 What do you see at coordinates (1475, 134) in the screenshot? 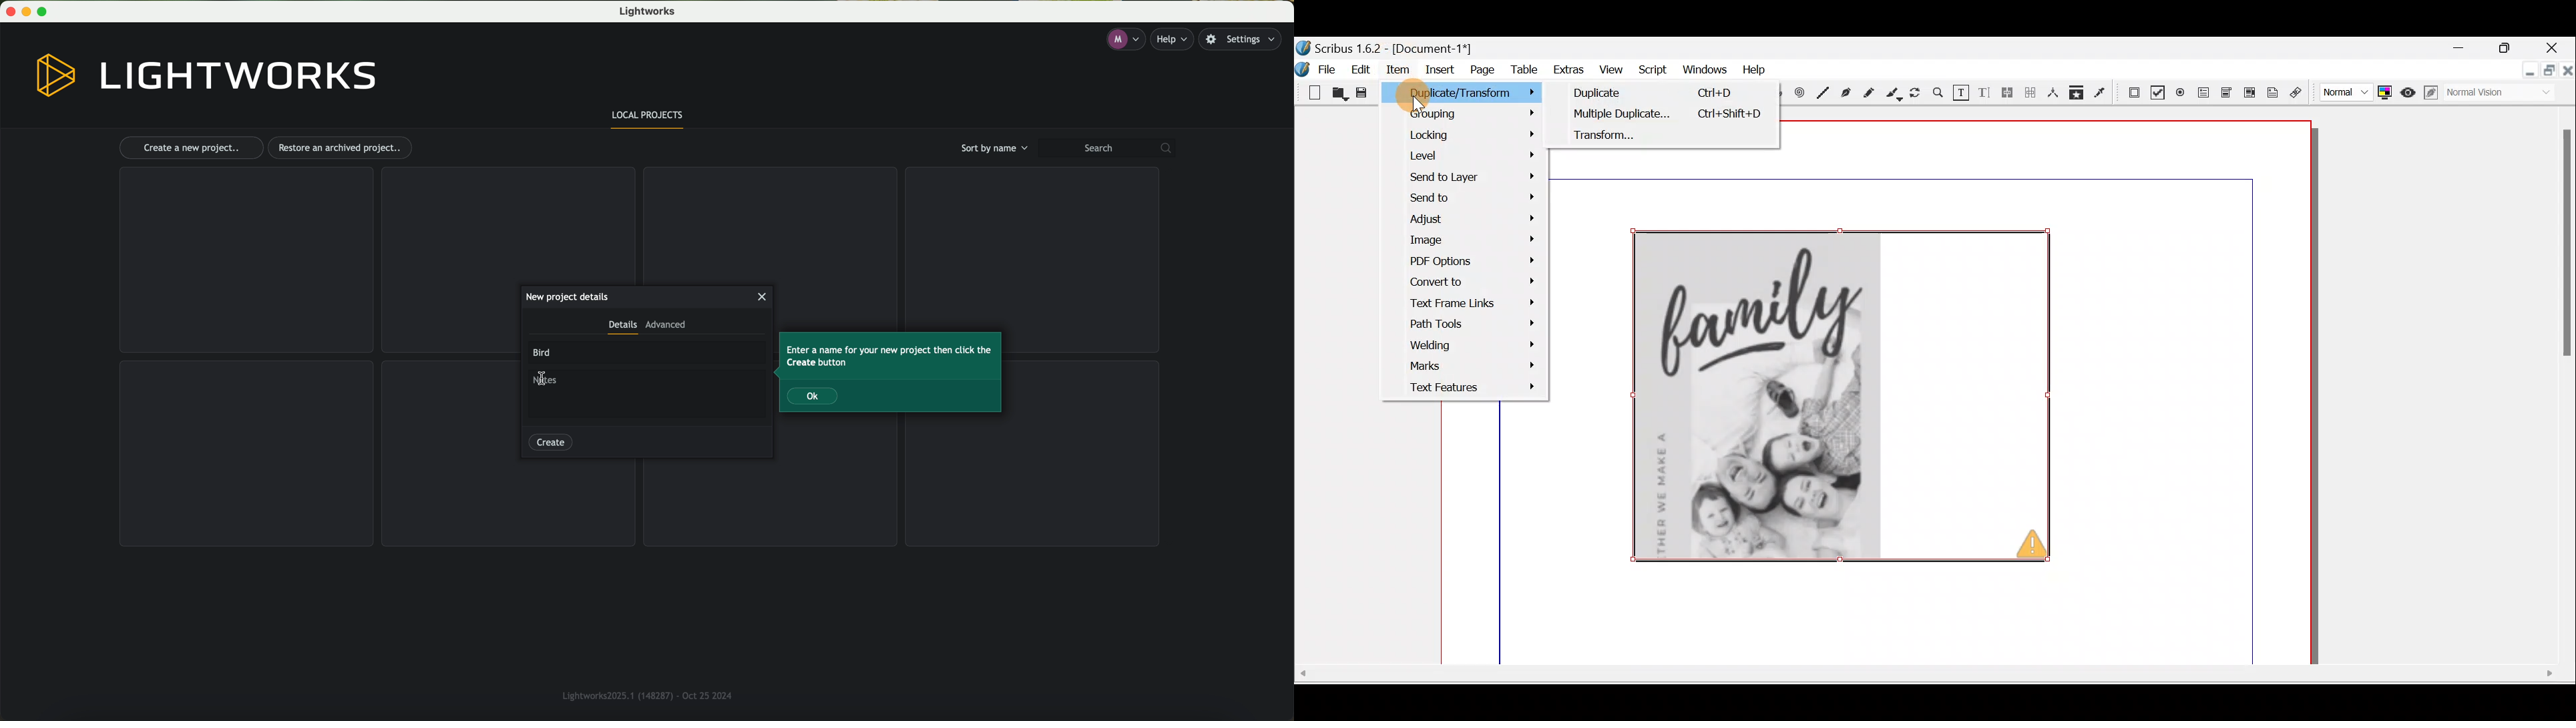
I see `Locking` at bounding box center [1475, 134].